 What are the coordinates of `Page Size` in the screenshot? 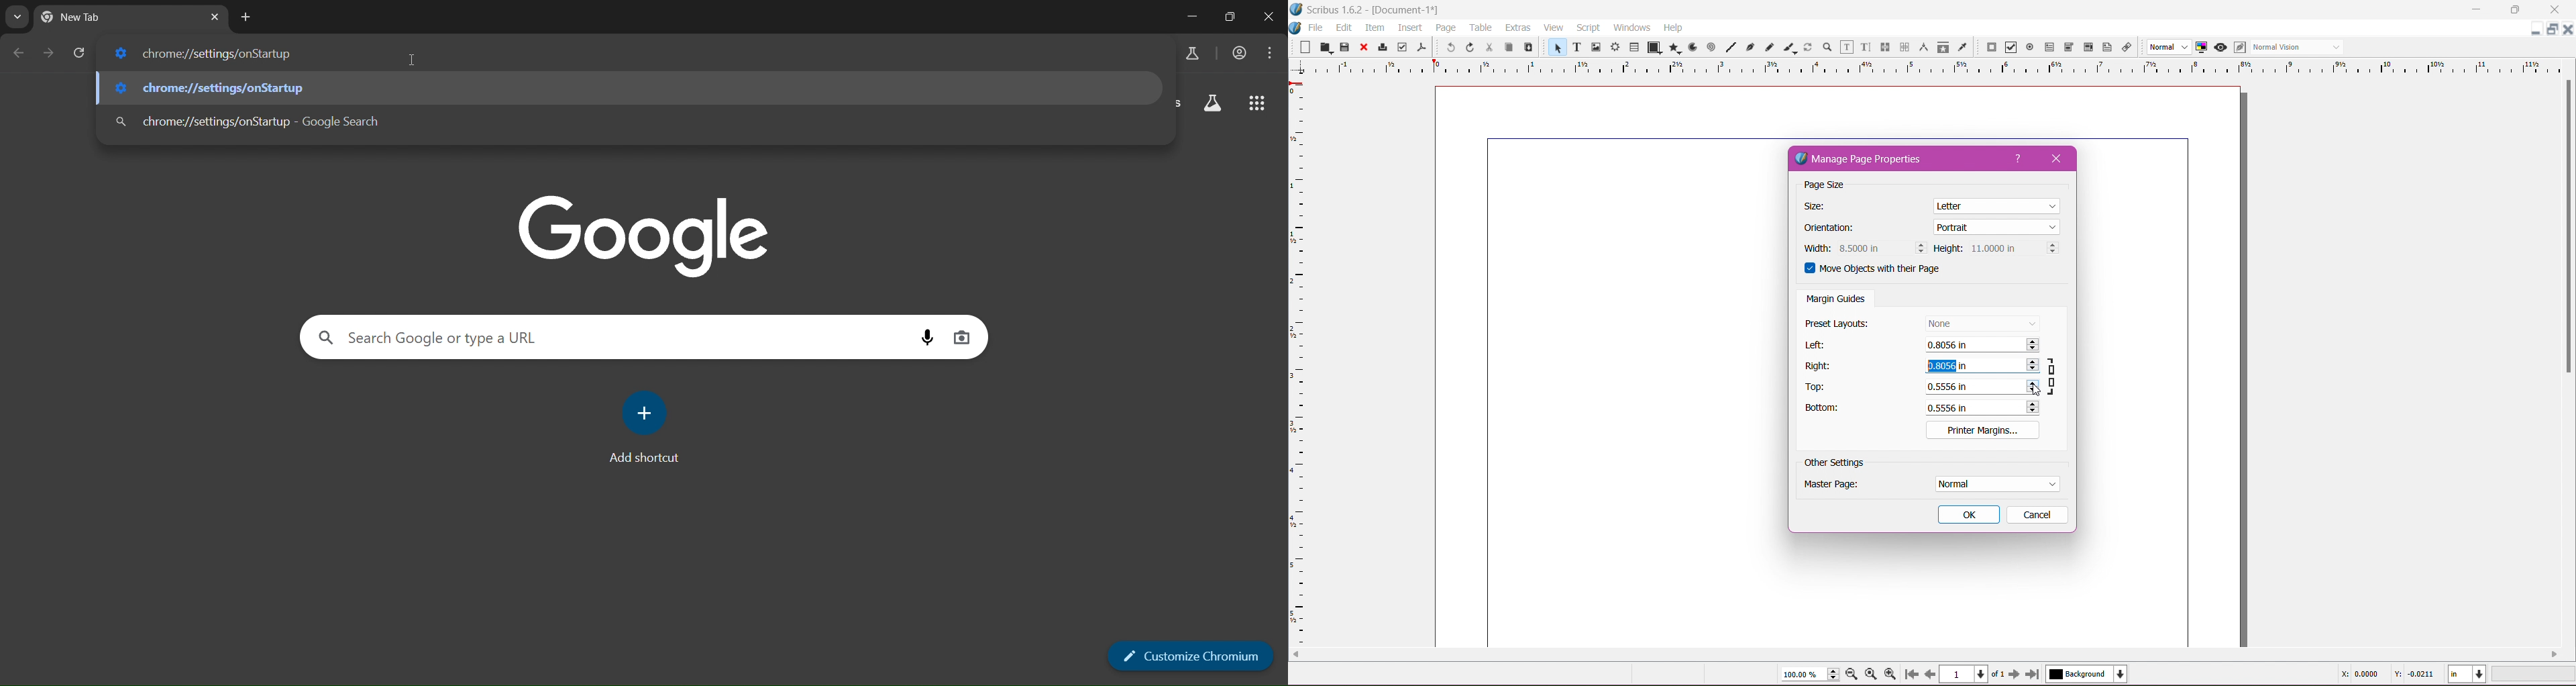 It's located at (1835, 186).